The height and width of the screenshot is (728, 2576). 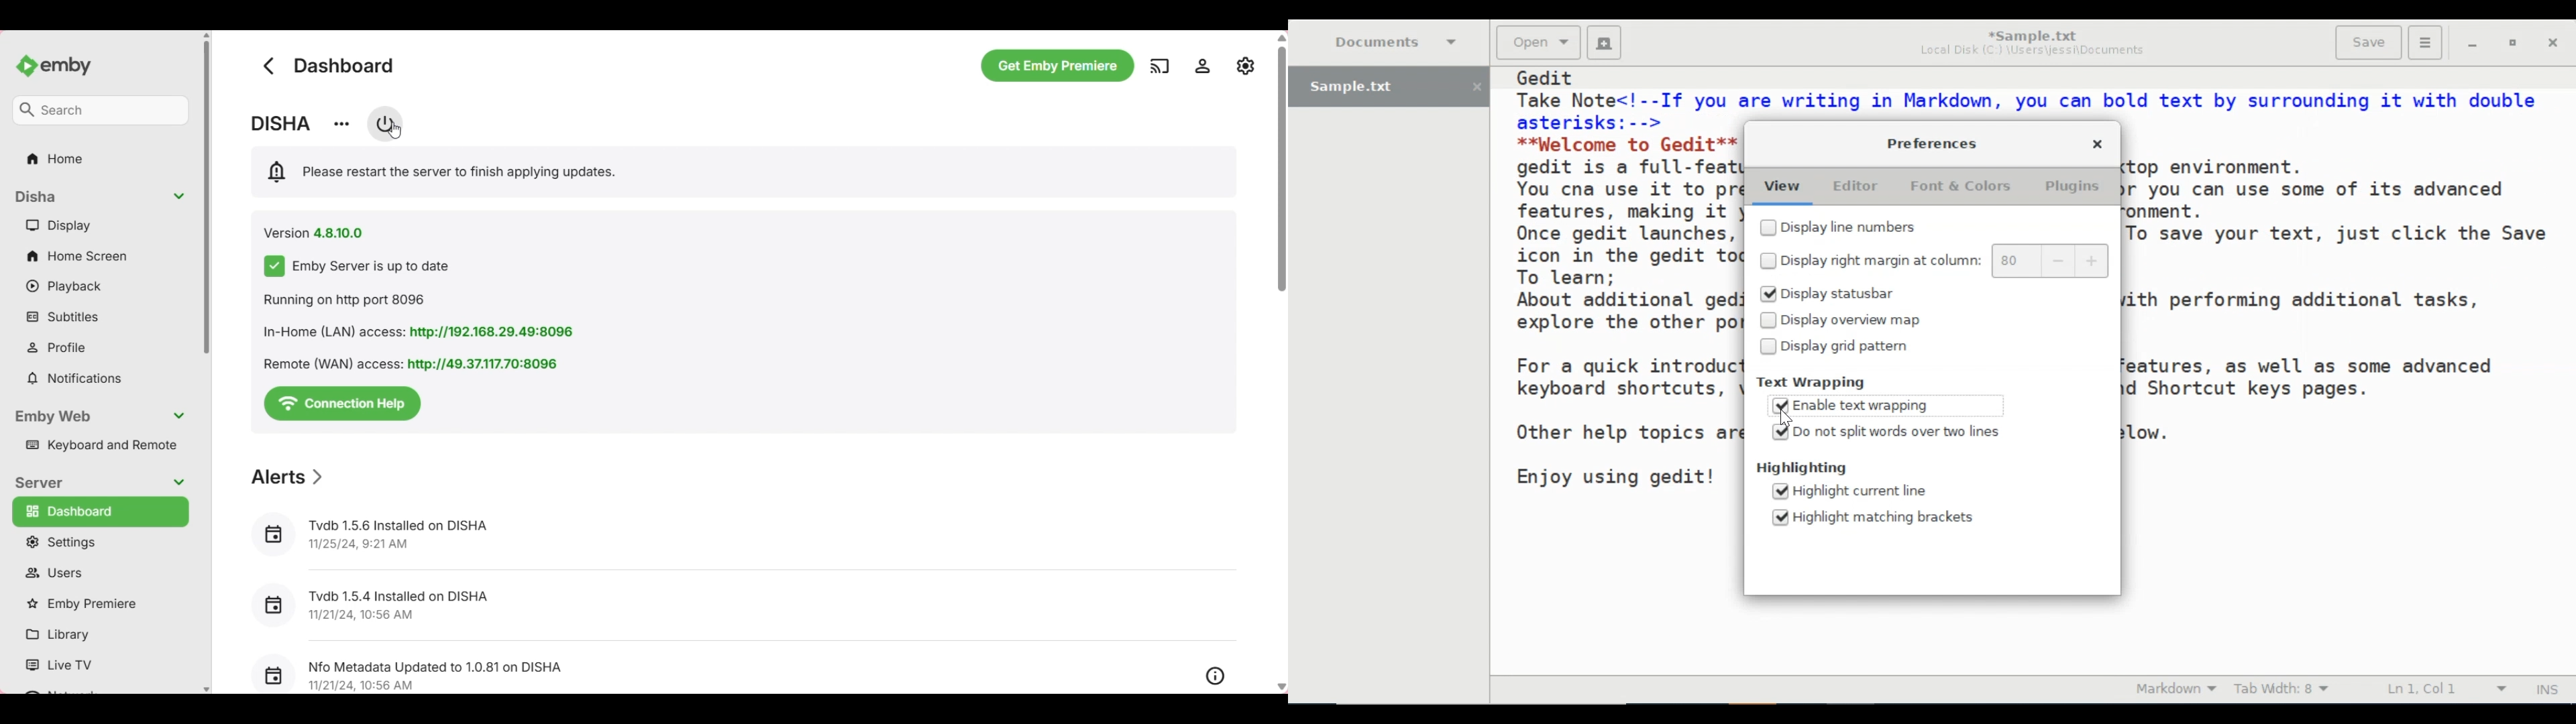 What do you see at coordinates (1842, 321) in the screenshot?
I see `(un)select Display overview map` at bounding box center [1842, 321].